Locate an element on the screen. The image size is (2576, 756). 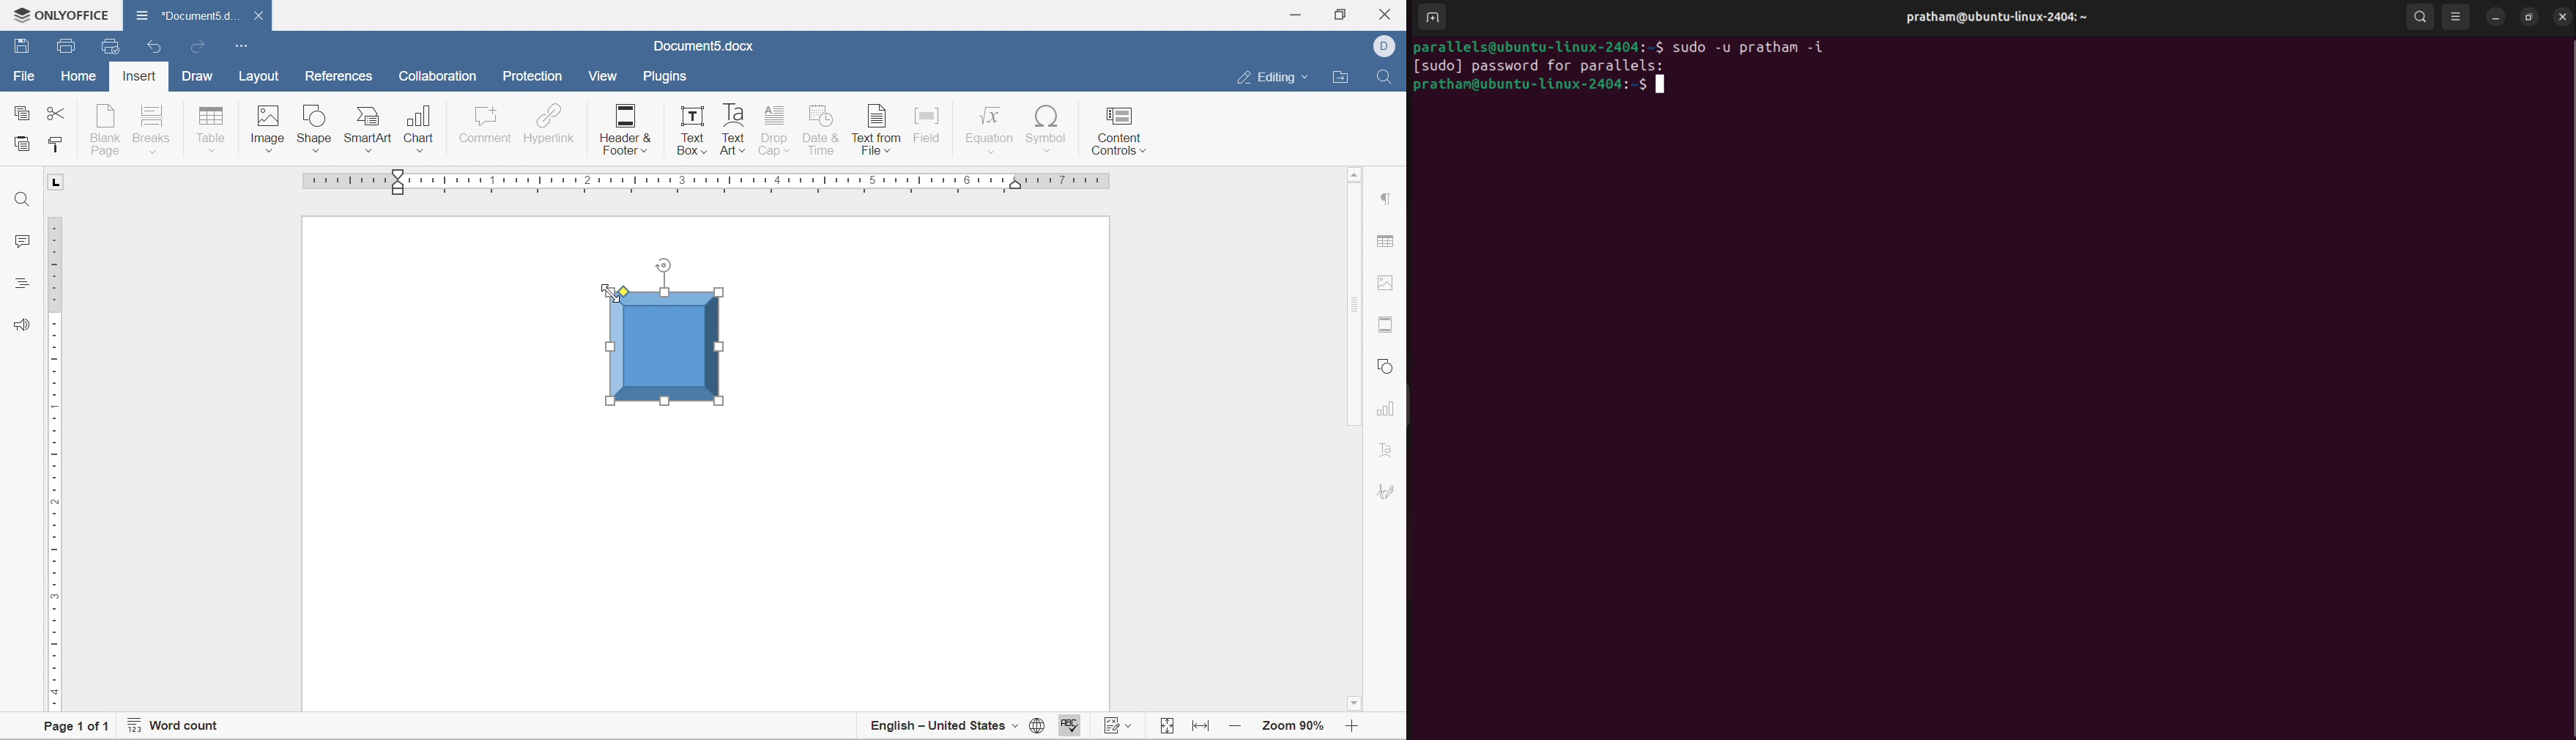
text art settings is located at coordinates (1389, 449).